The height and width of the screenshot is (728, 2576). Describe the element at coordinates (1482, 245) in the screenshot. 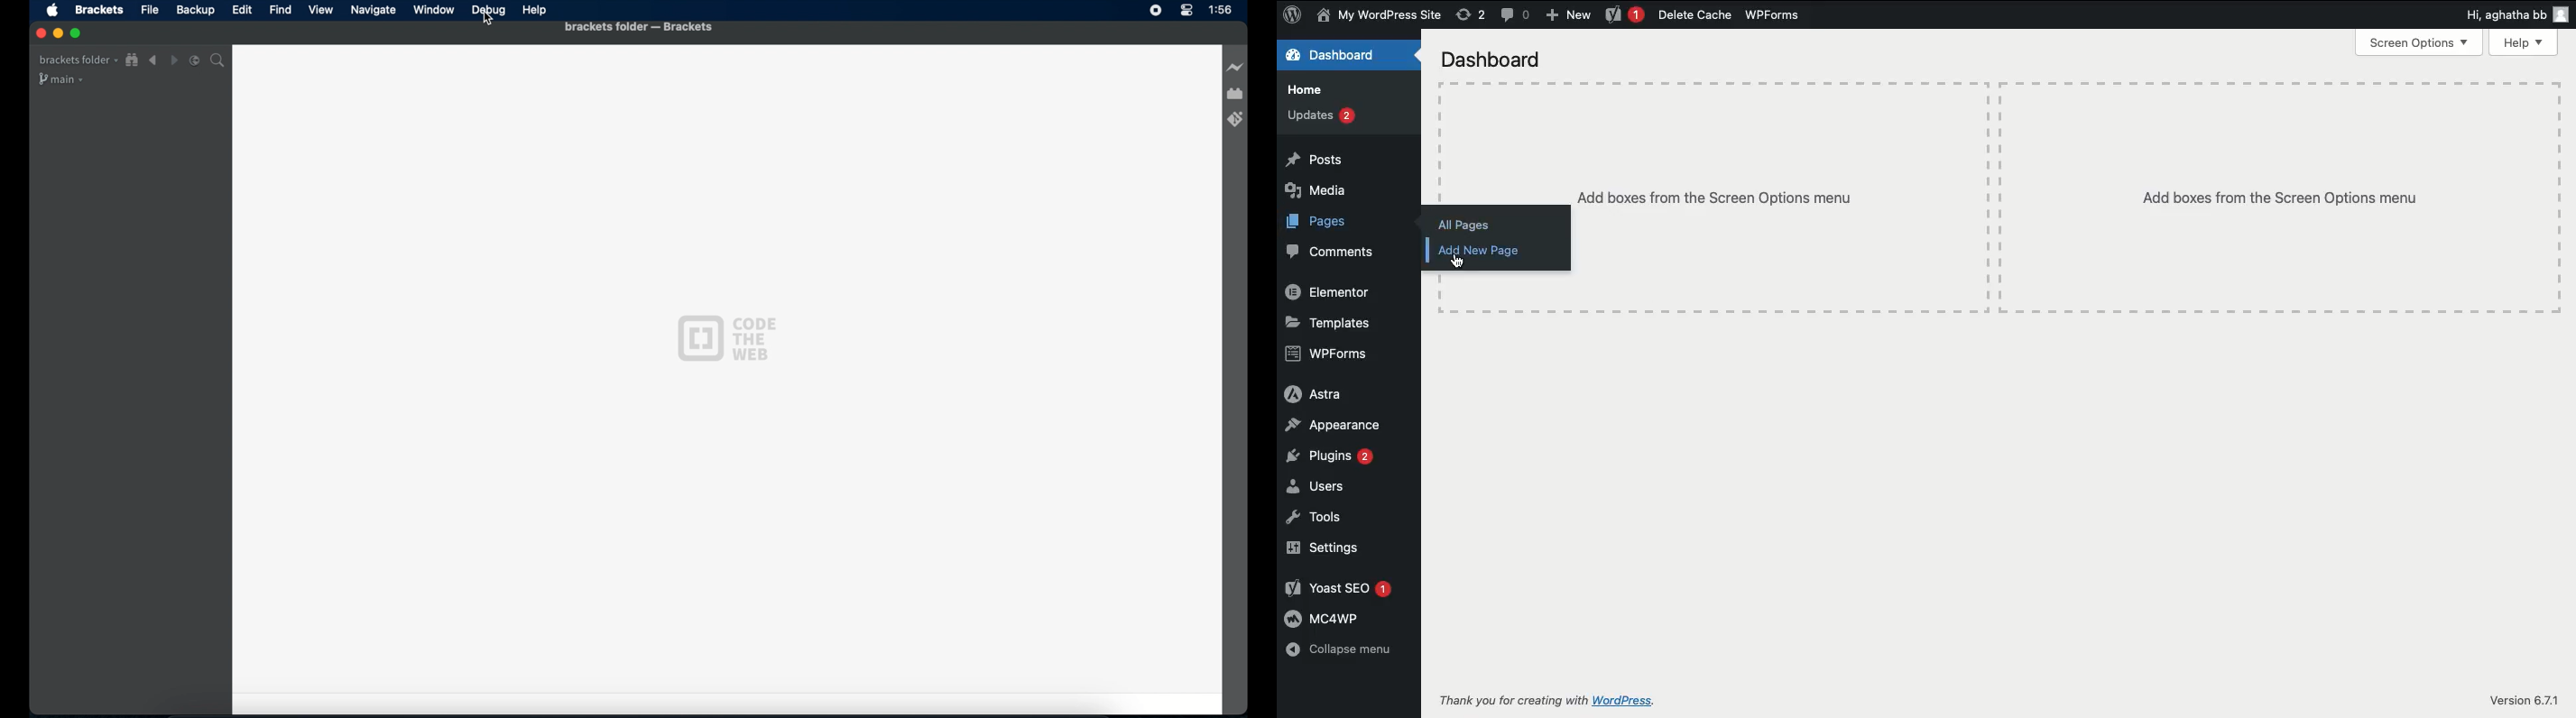

I see `Add new page` at that location.